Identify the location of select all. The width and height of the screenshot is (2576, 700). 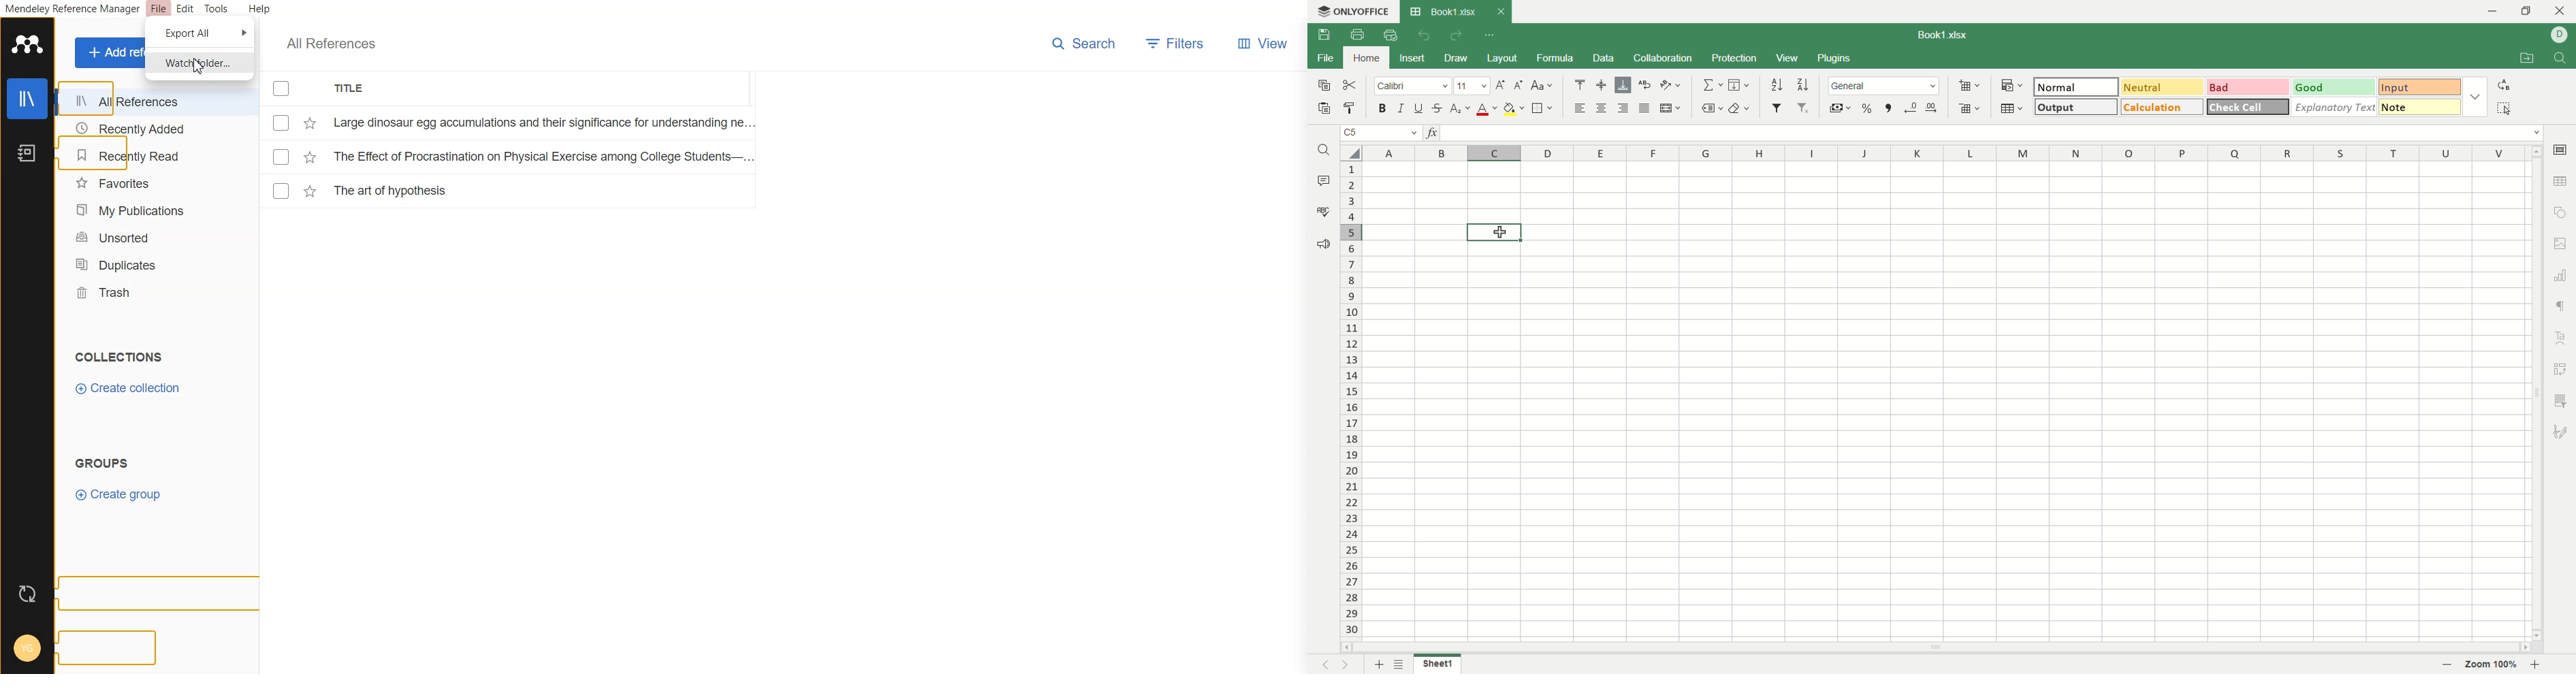
(2504, 108).